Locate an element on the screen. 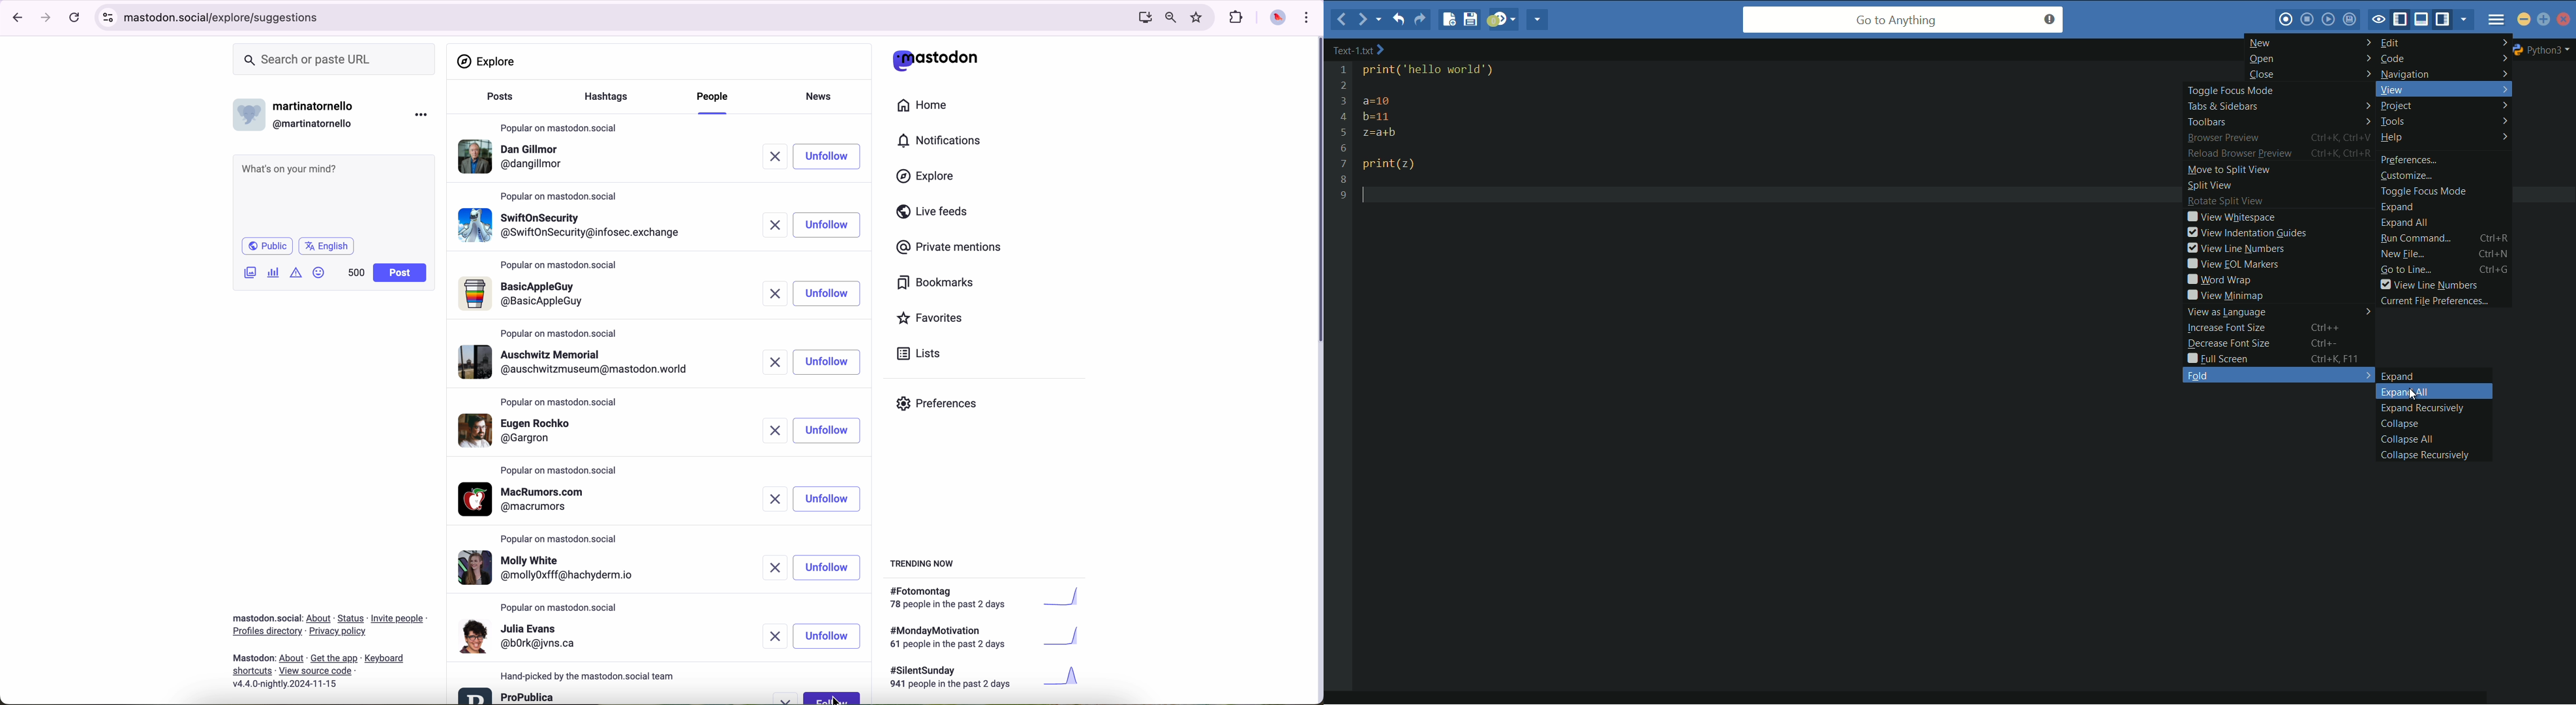  home is located at coordinates (928, 107).